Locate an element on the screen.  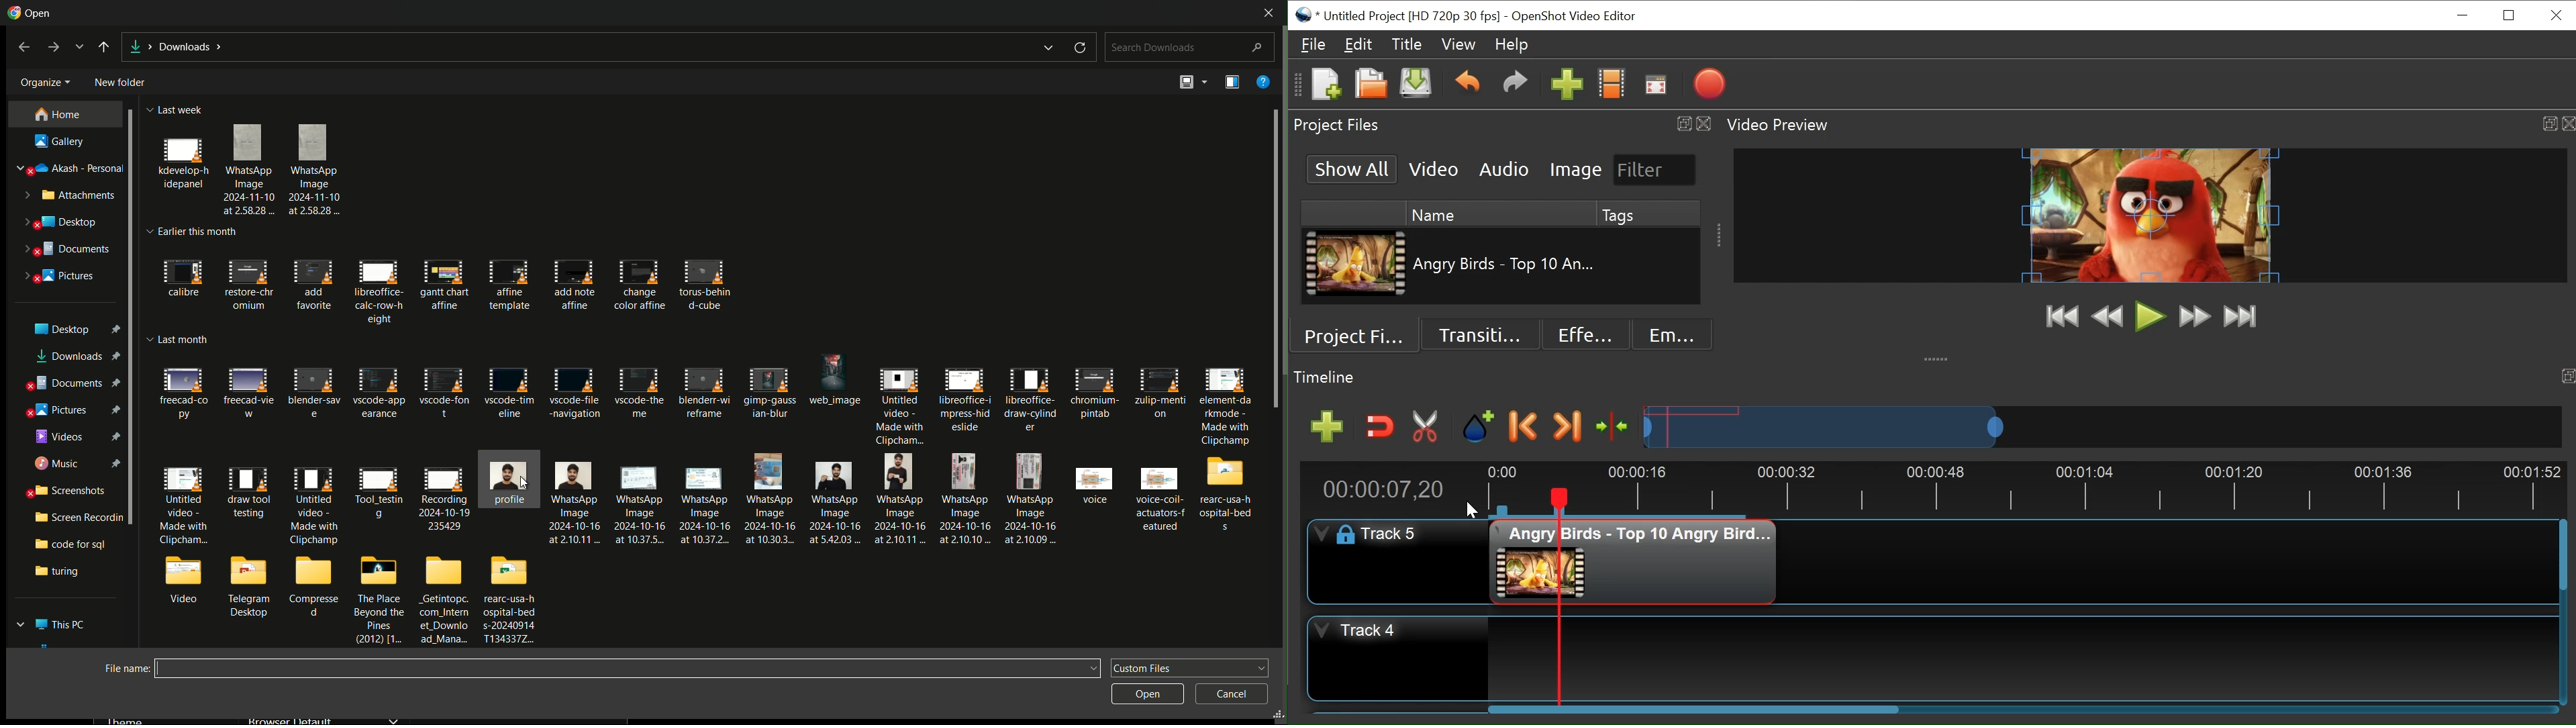
gallery is located at coordinates (58, 141).